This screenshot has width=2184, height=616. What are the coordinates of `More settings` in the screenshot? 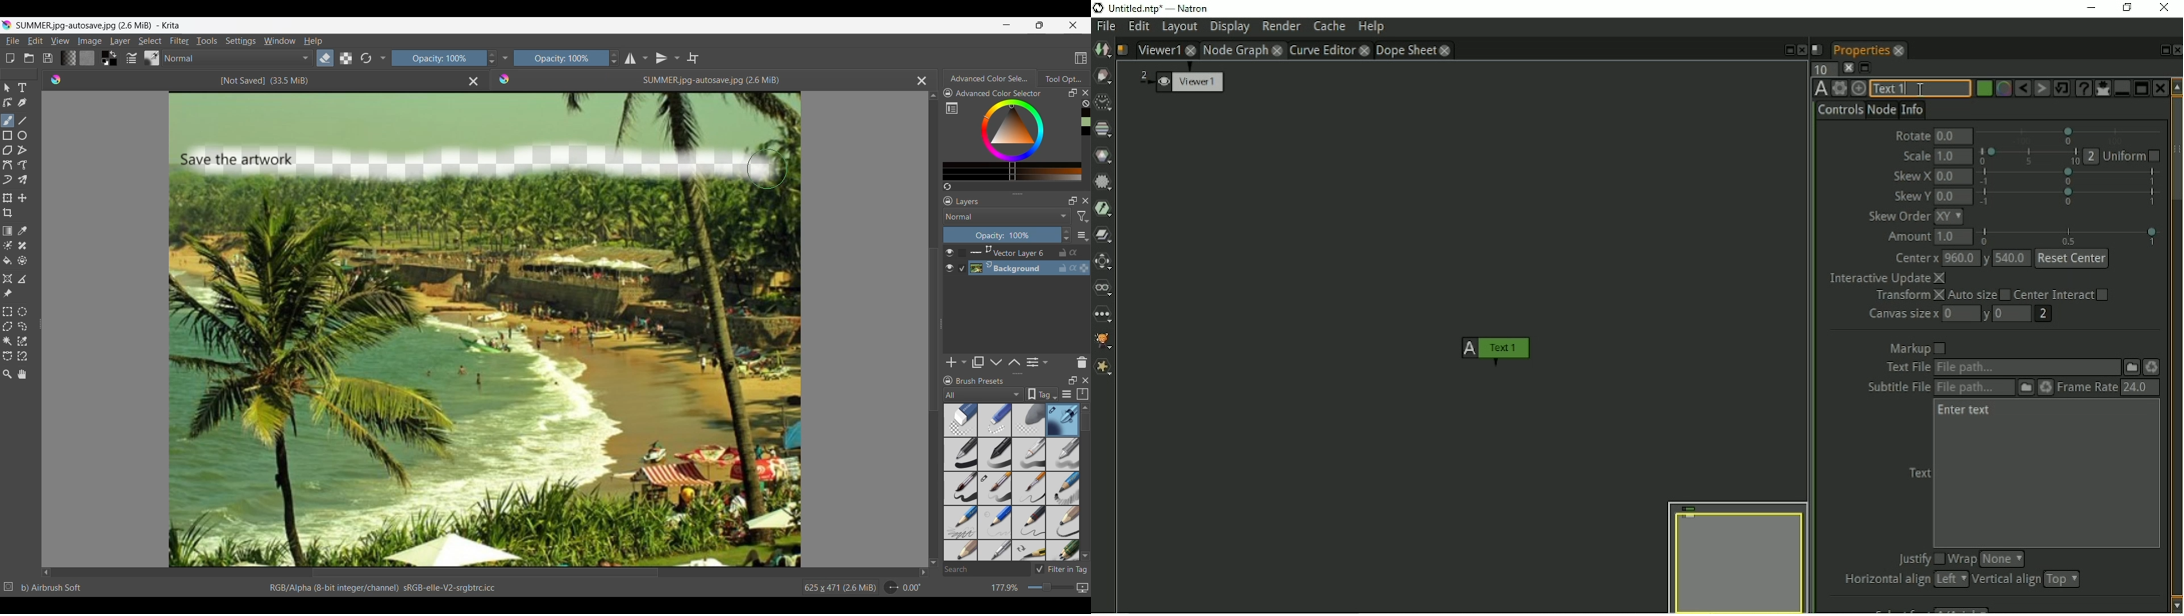 It's located at (1082, 235).